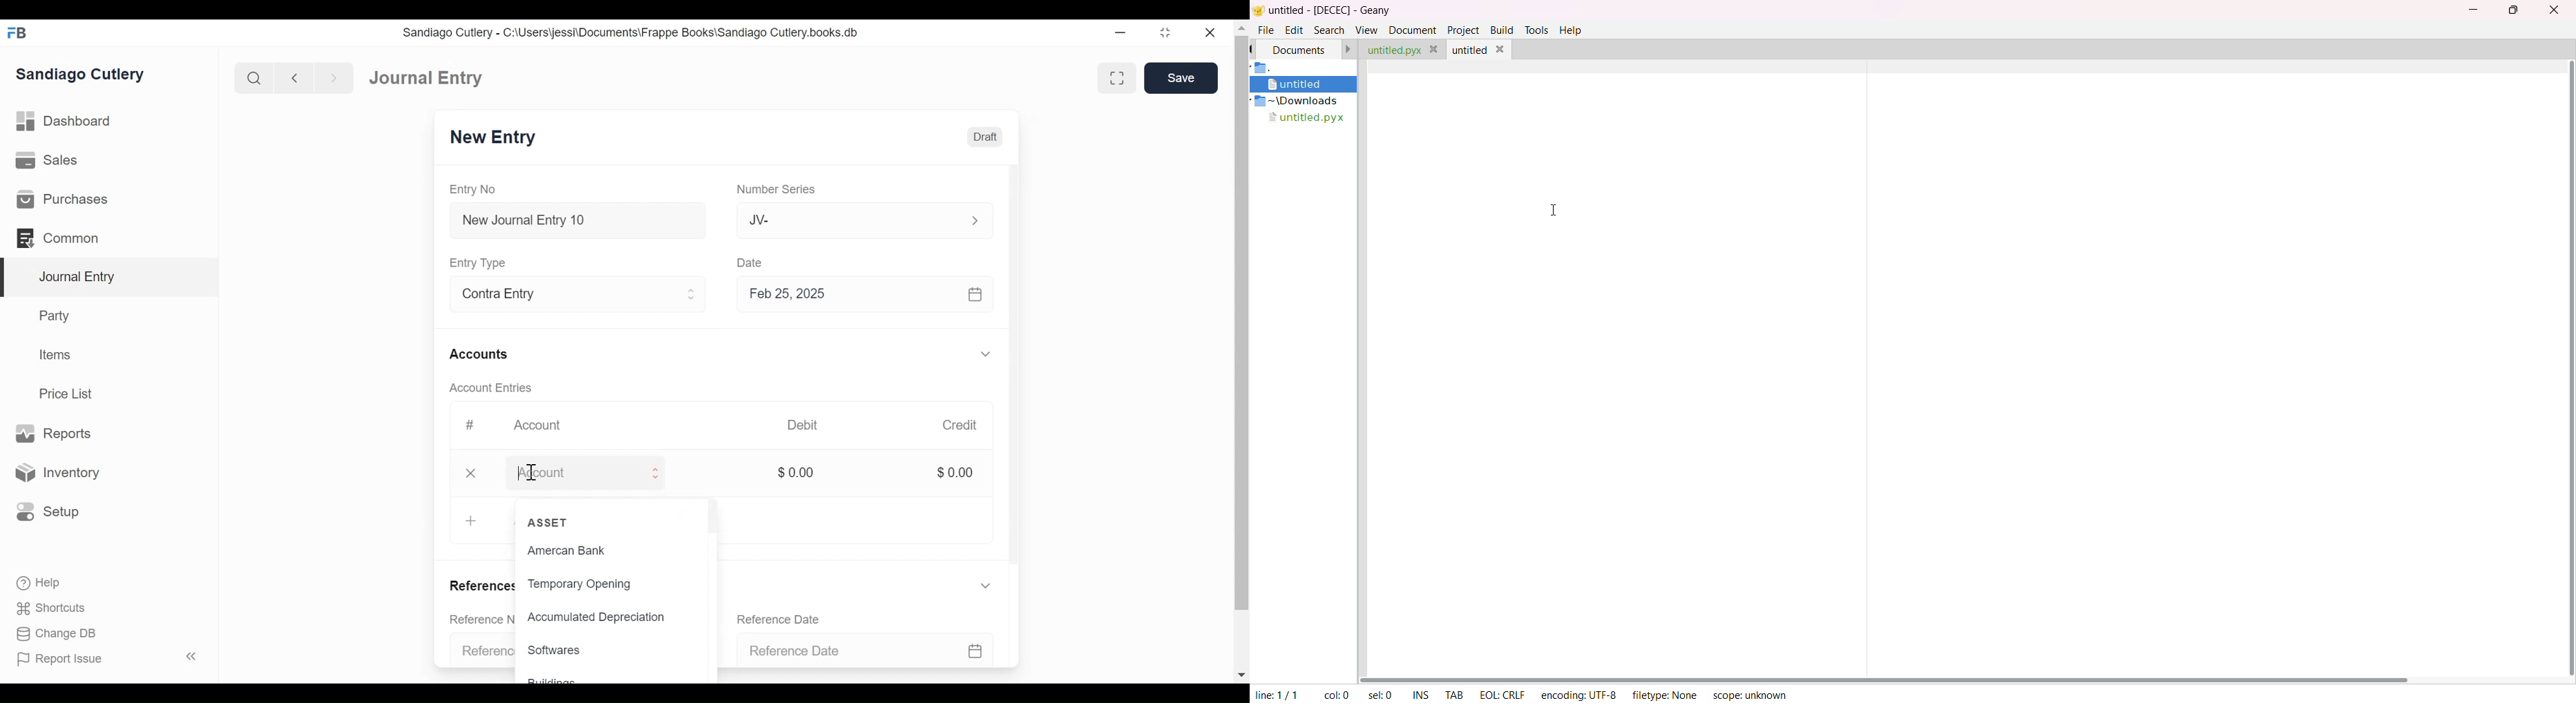 This screenshot has width=2576, height=728. Describe the element at coordinates (110, 277) in the screenshot. I see `Journal Entry` at that location.